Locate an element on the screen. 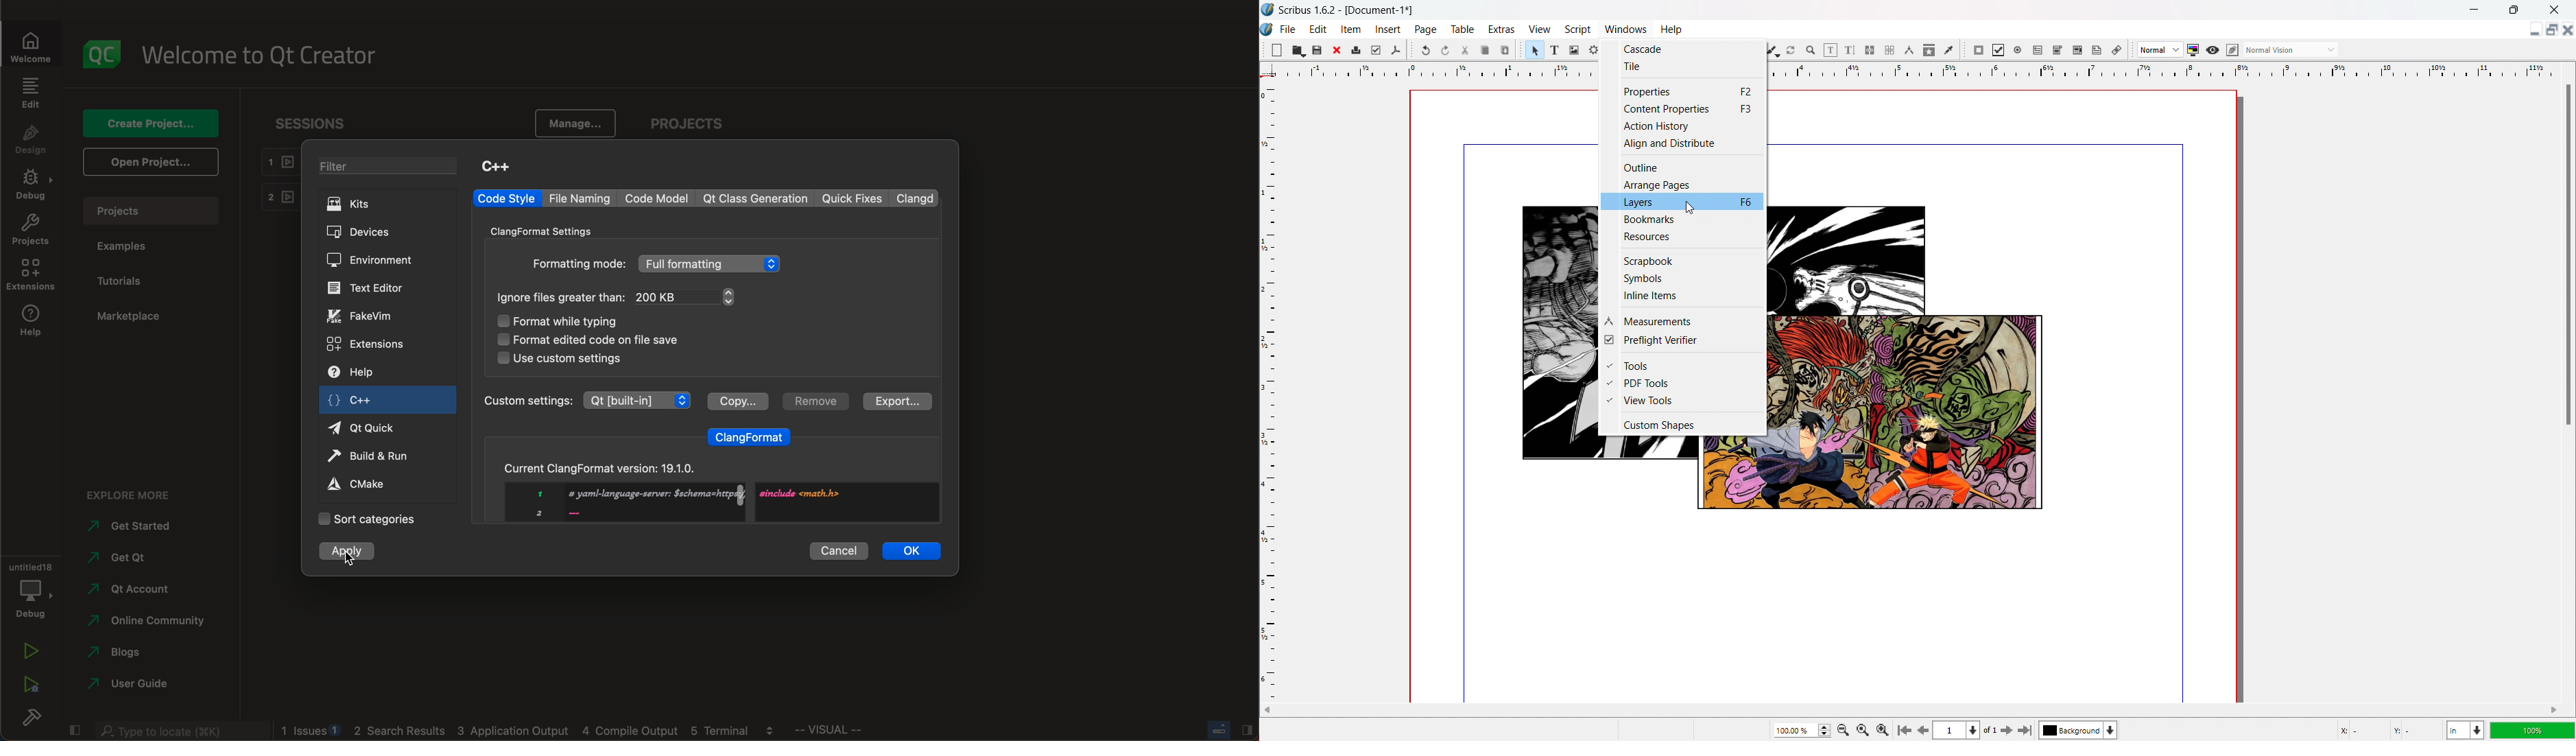 The width and height of the screenshot is (2576, 756). move toolbox is located at coordinates (1411, 49).